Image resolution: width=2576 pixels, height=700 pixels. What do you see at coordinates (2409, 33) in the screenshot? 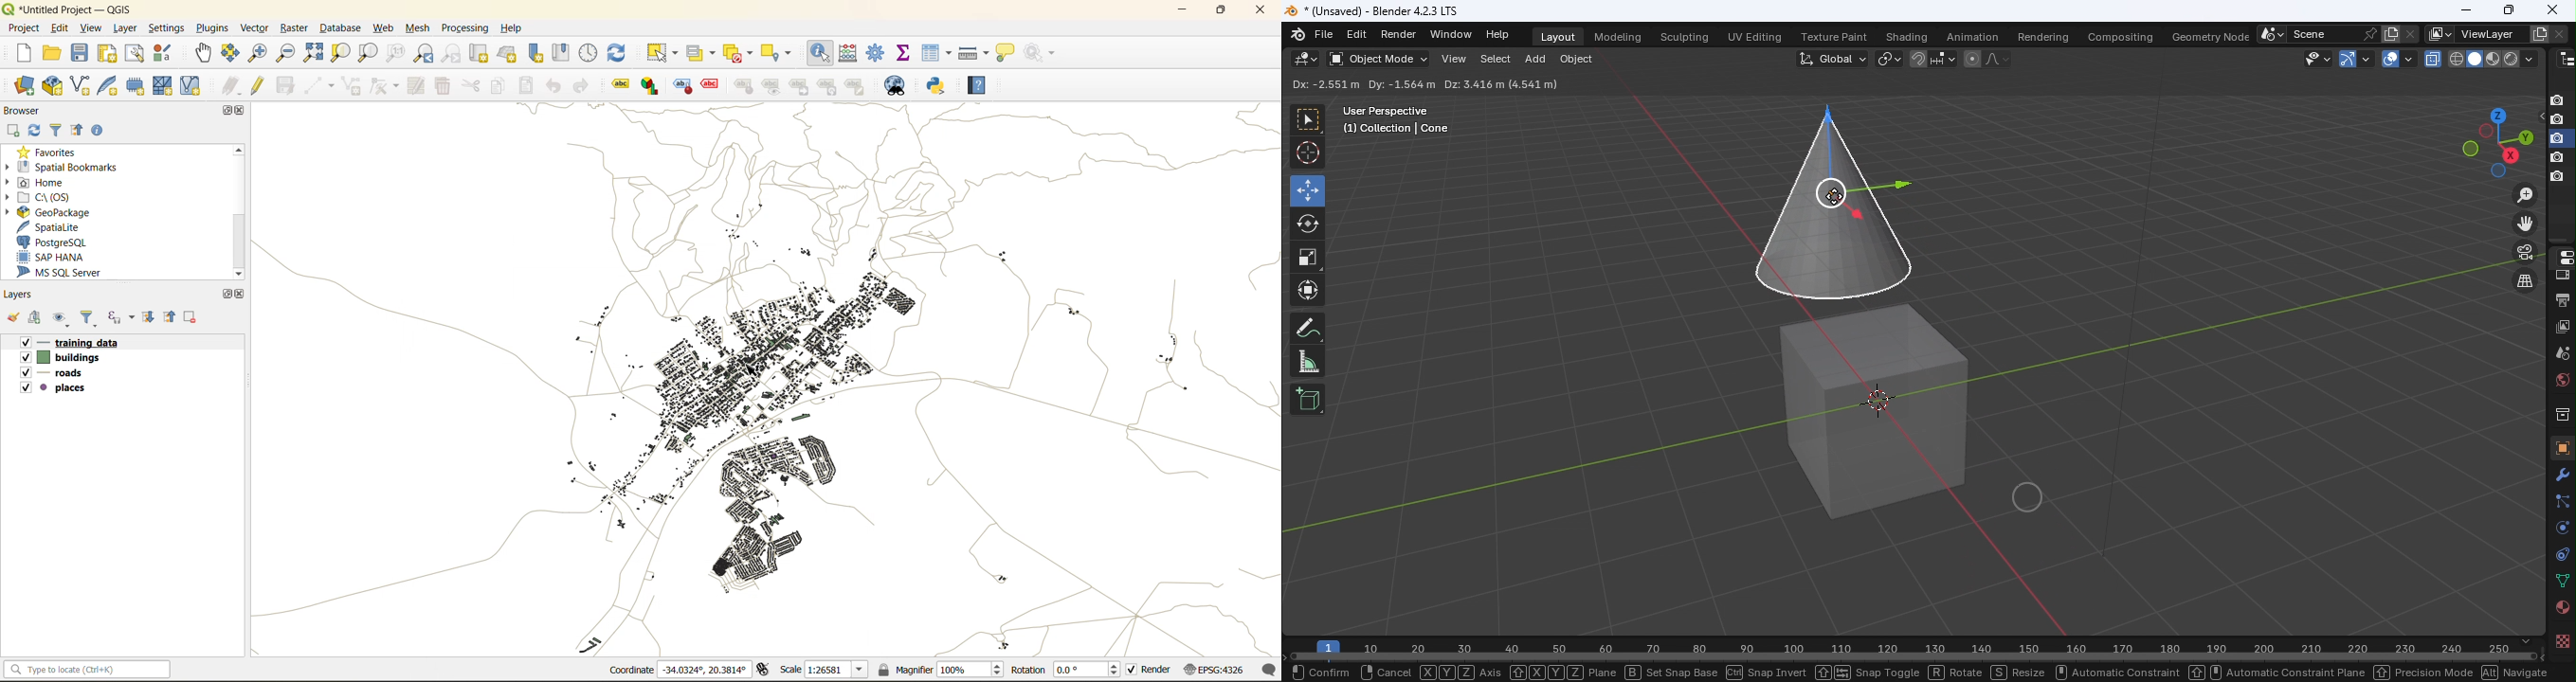
I see `Delete scene` at bounding box center [2409, 33].